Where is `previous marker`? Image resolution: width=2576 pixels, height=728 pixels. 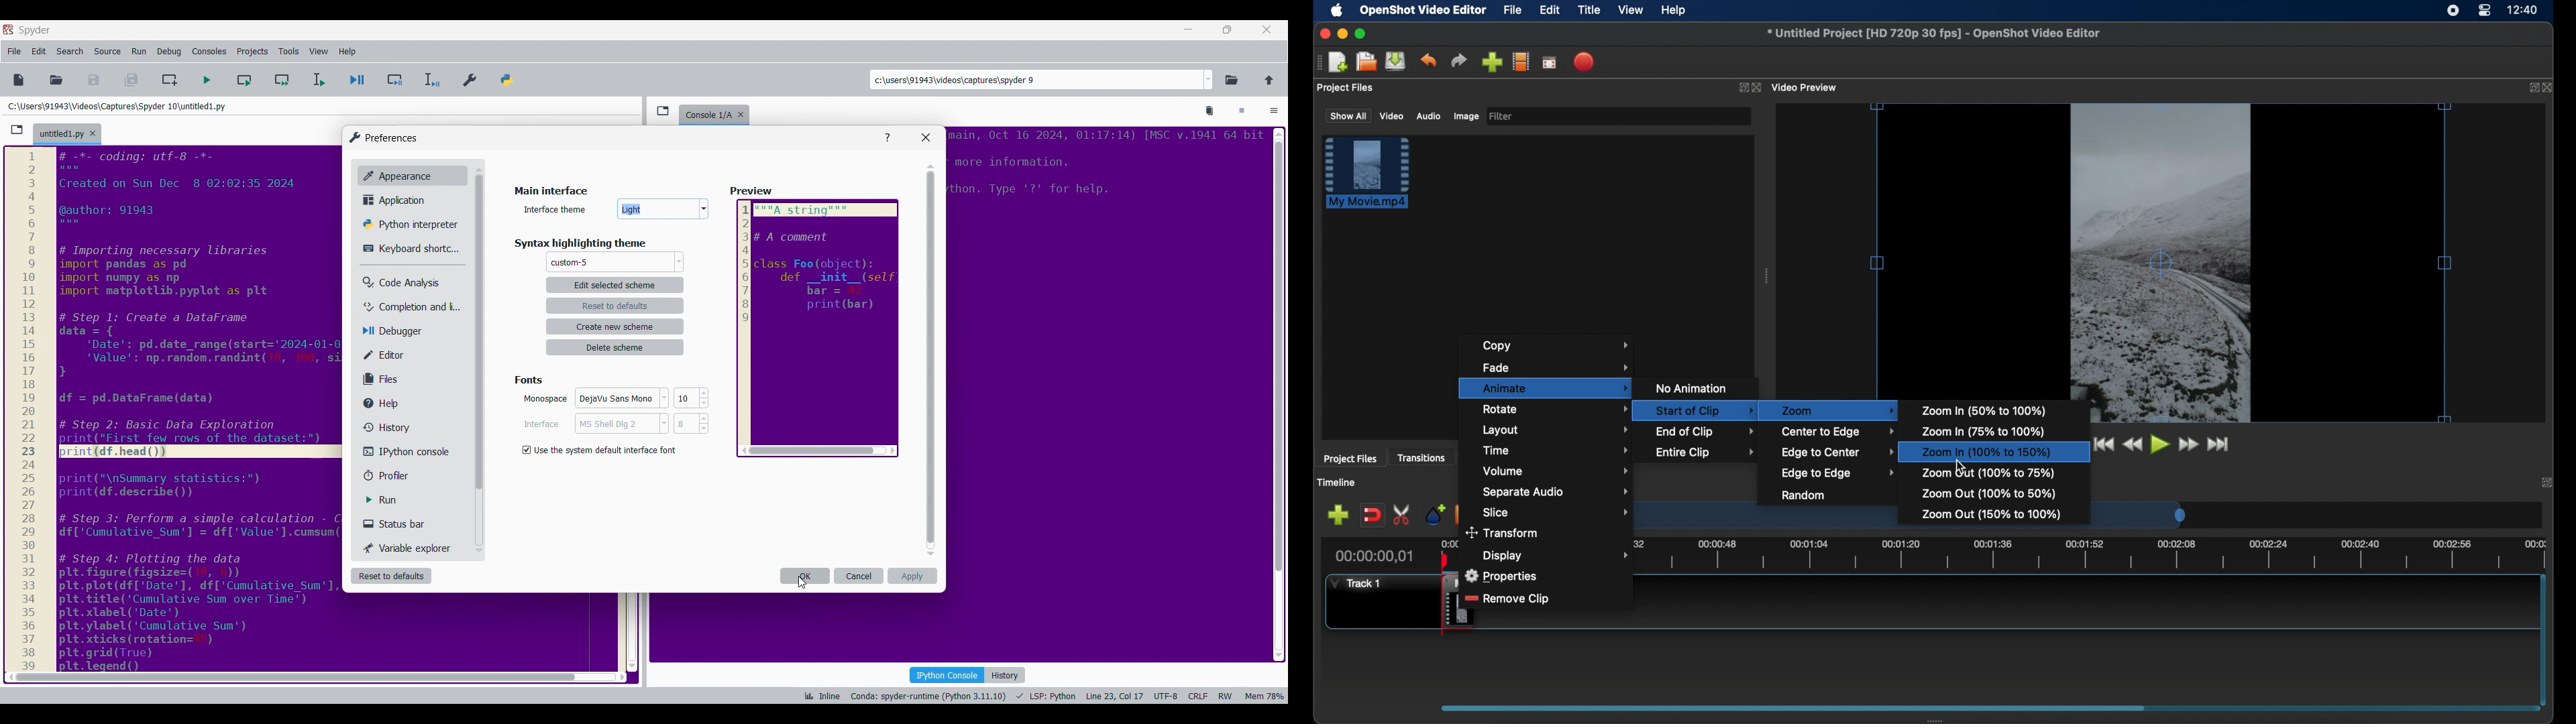 previous marker is located at coordinates (1458, 514).